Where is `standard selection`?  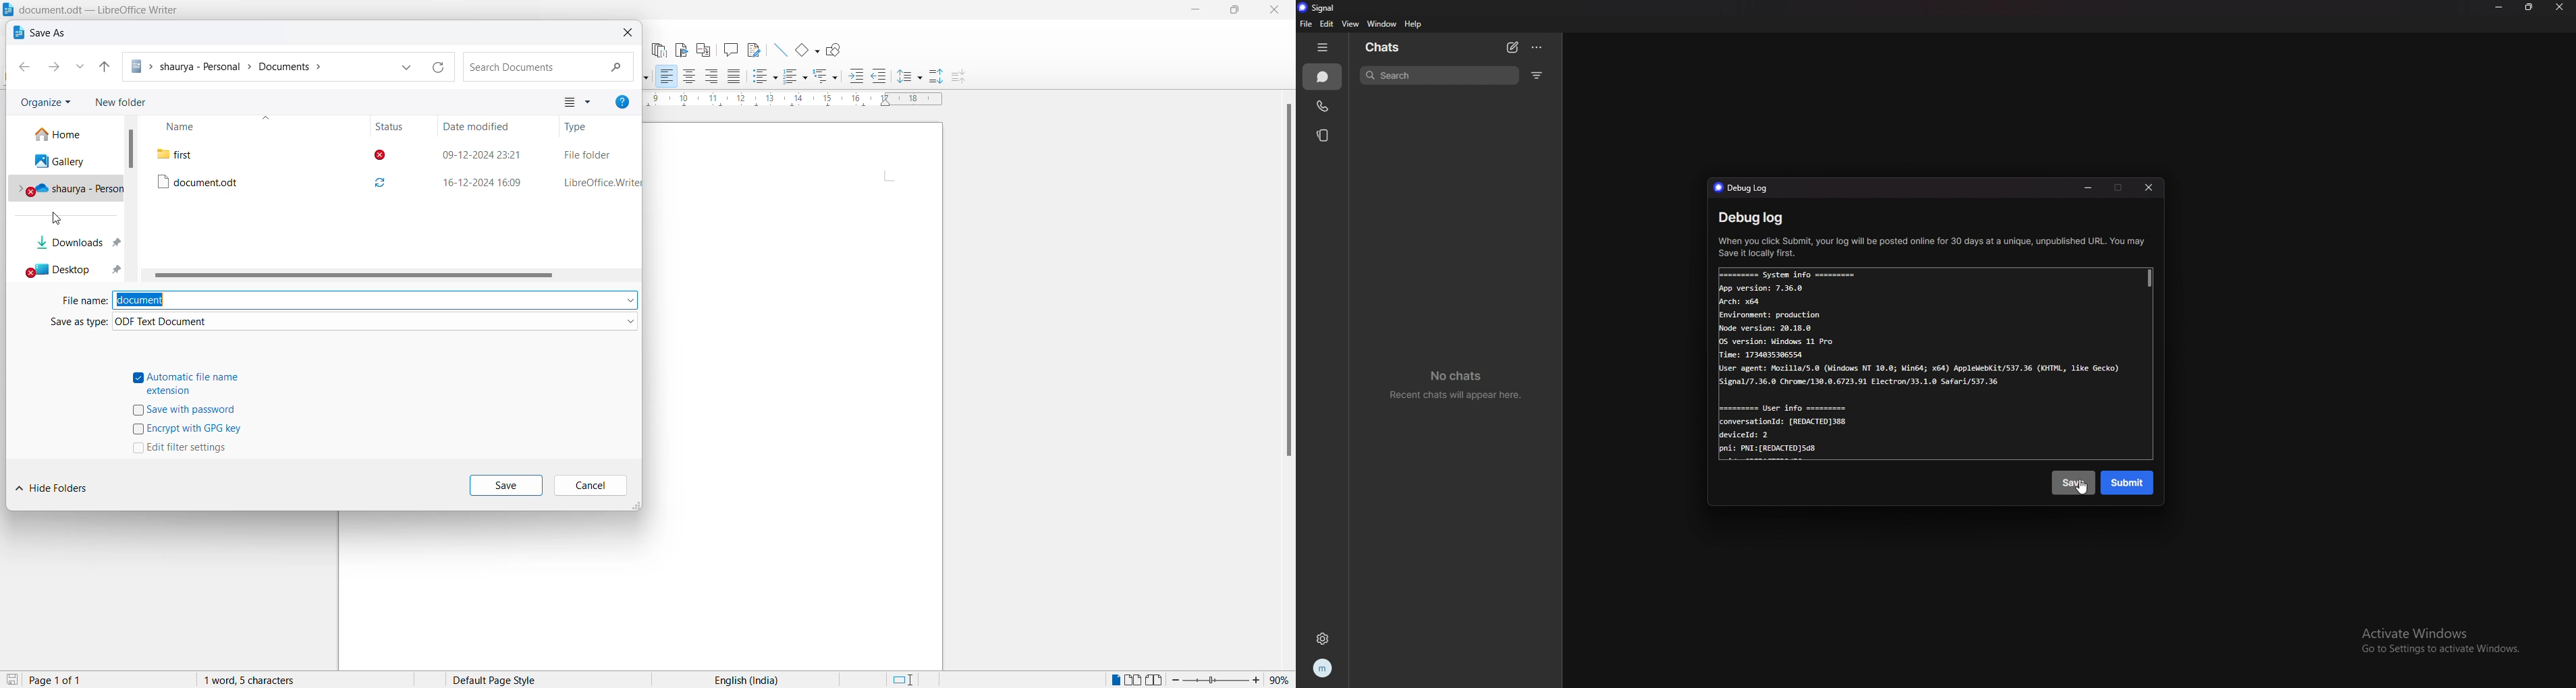
standard selection is located at coordinates (908, 680).